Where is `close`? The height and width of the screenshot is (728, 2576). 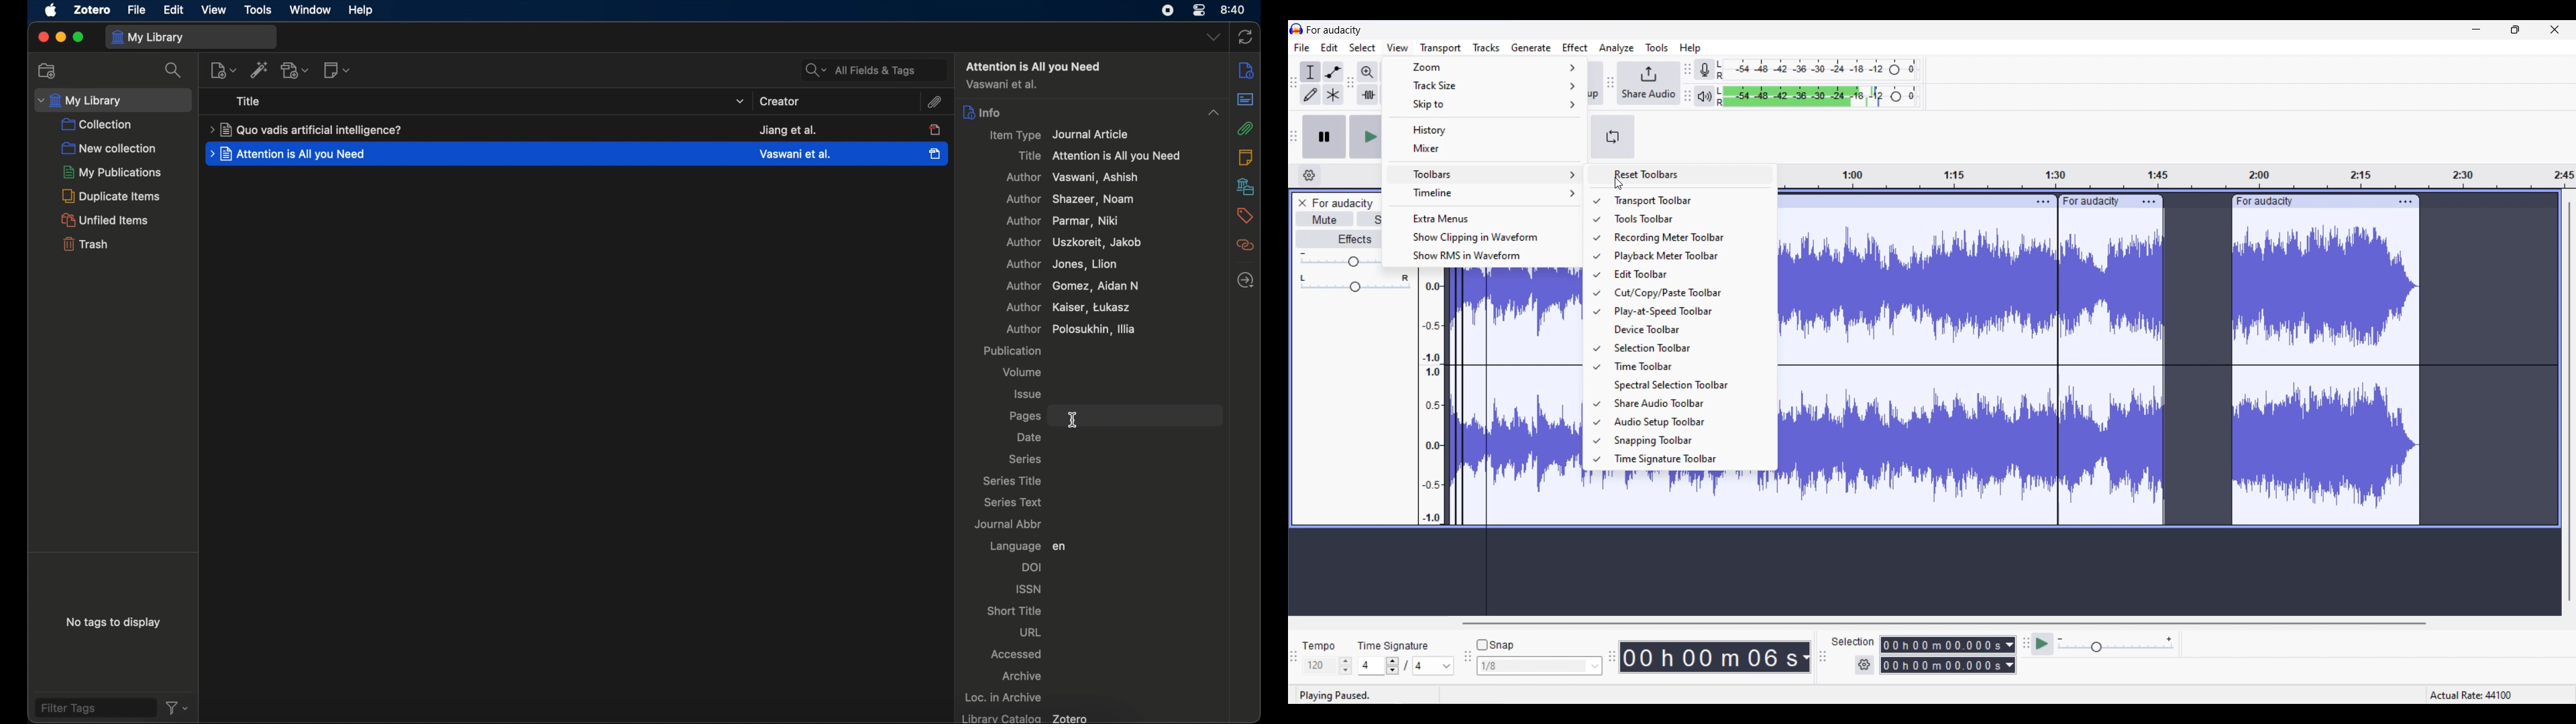
close is located at coordinates (41, 38).